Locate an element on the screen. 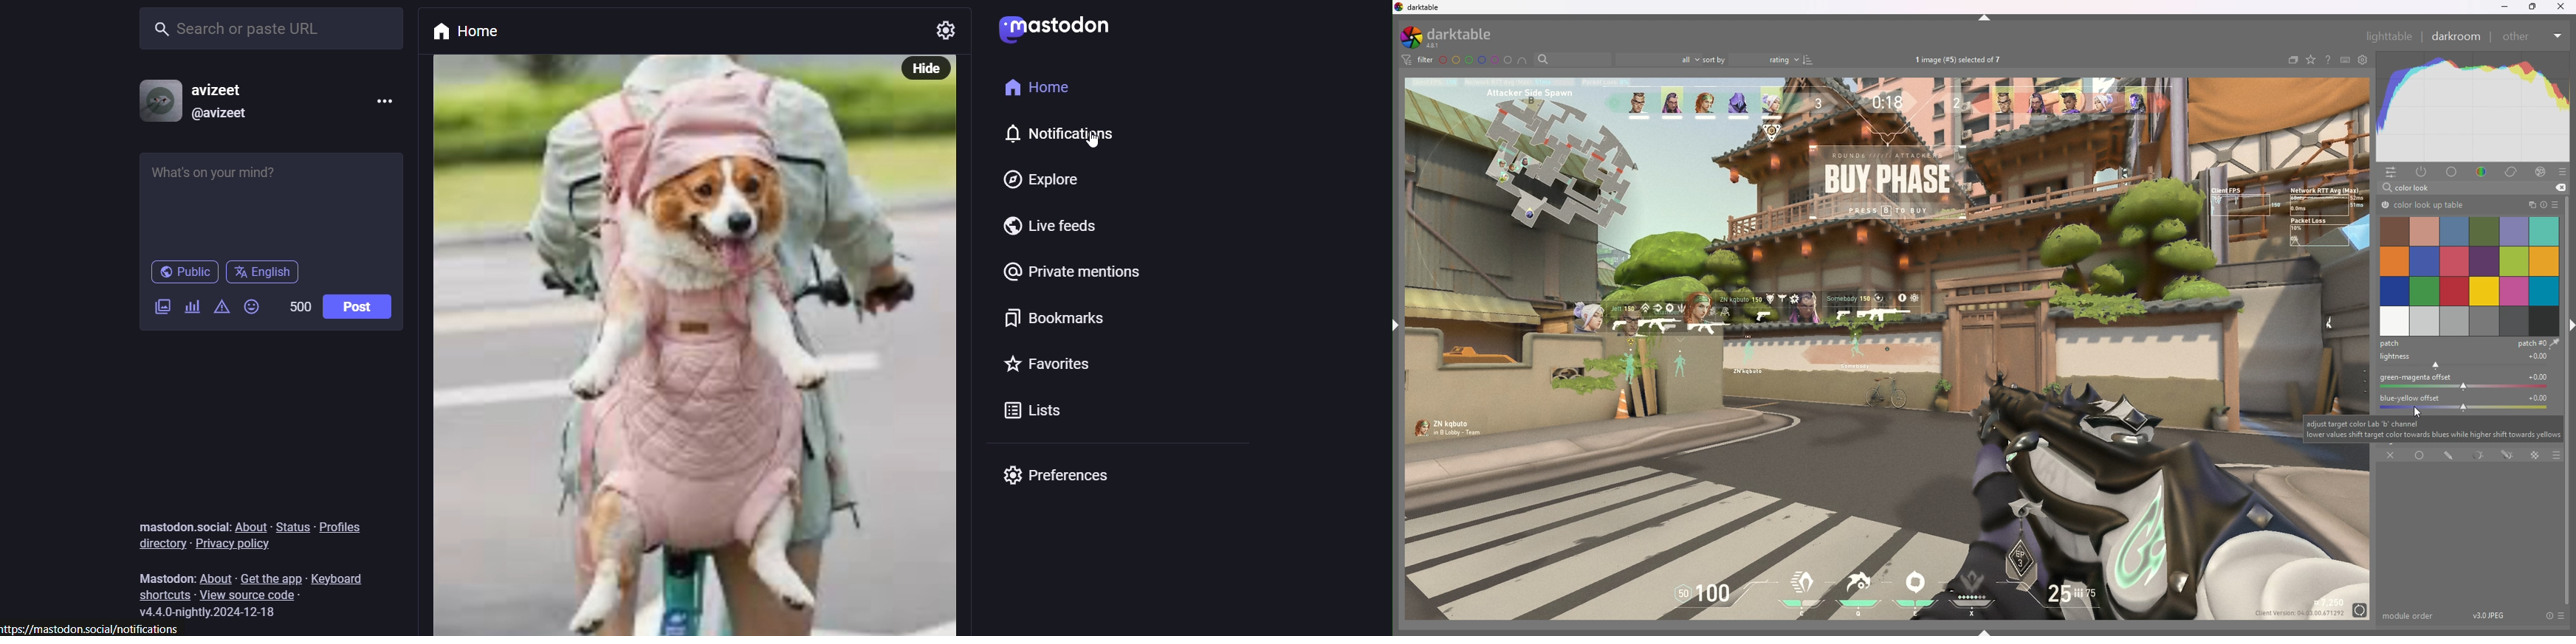 The width and height of the screenshot is (2576, 644). favorites is located at coordinates (1049, 367).